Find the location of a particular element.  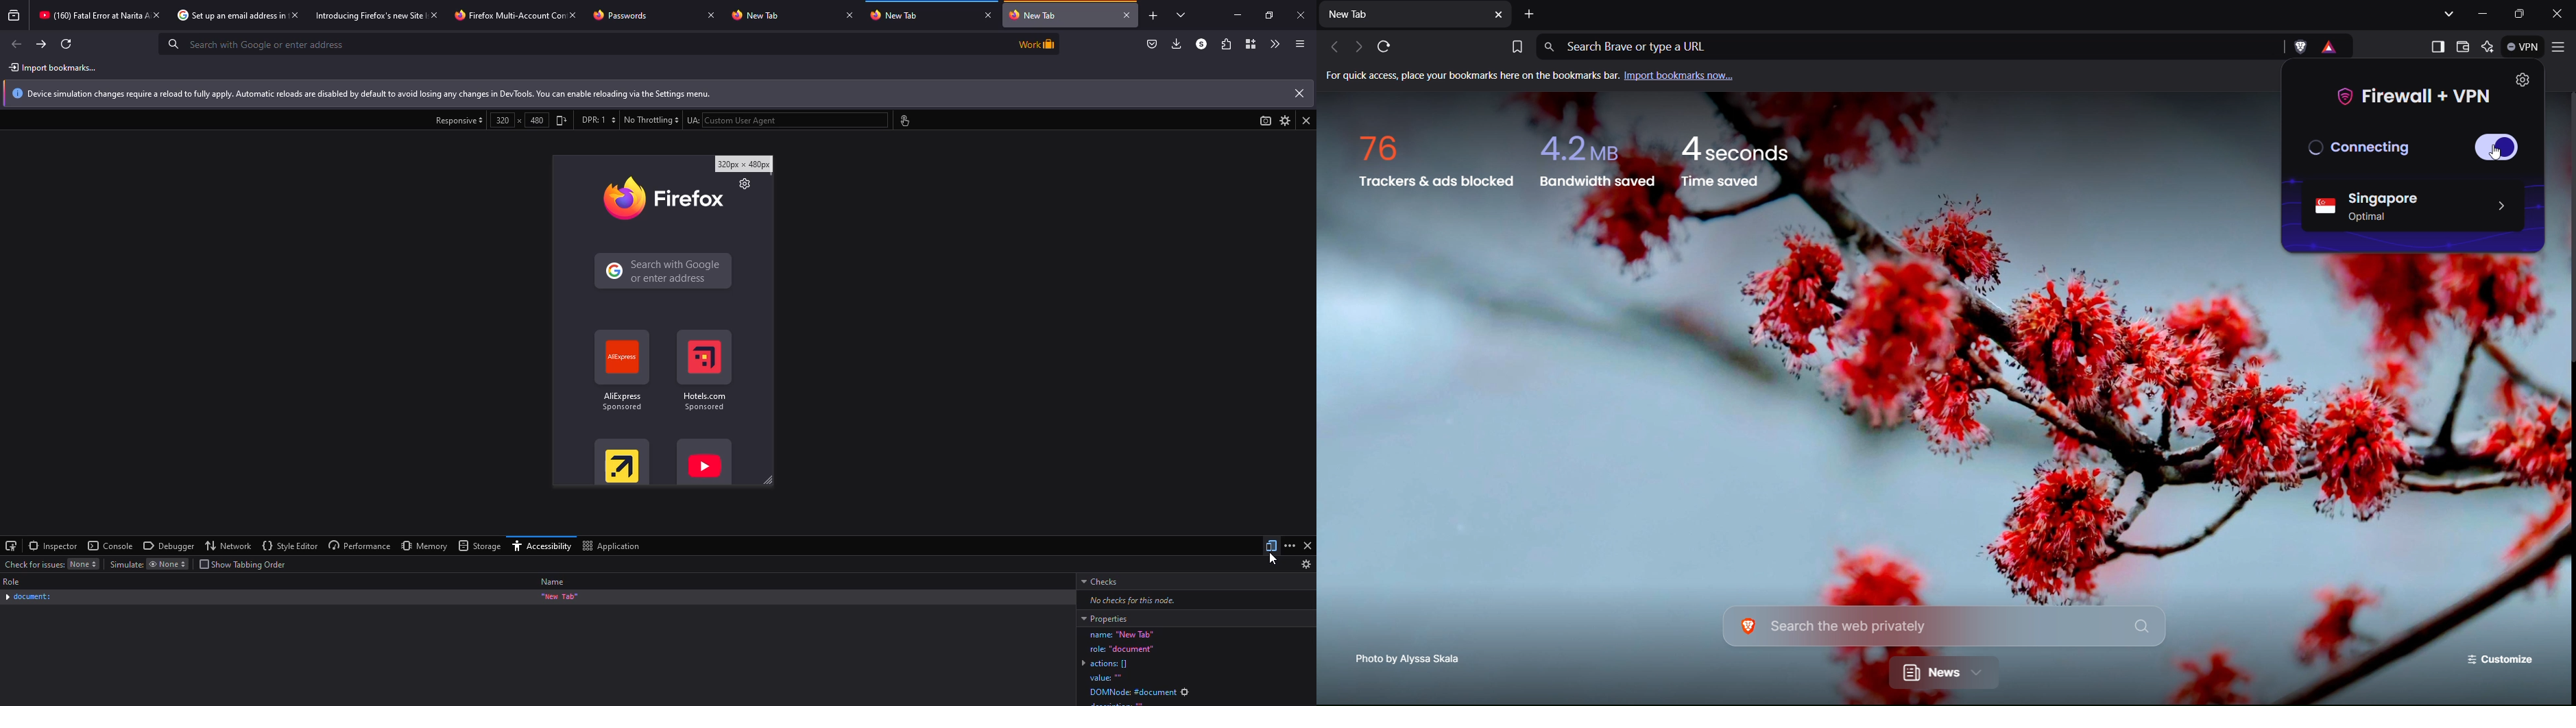

dpr is located at coordinates (598, 120).